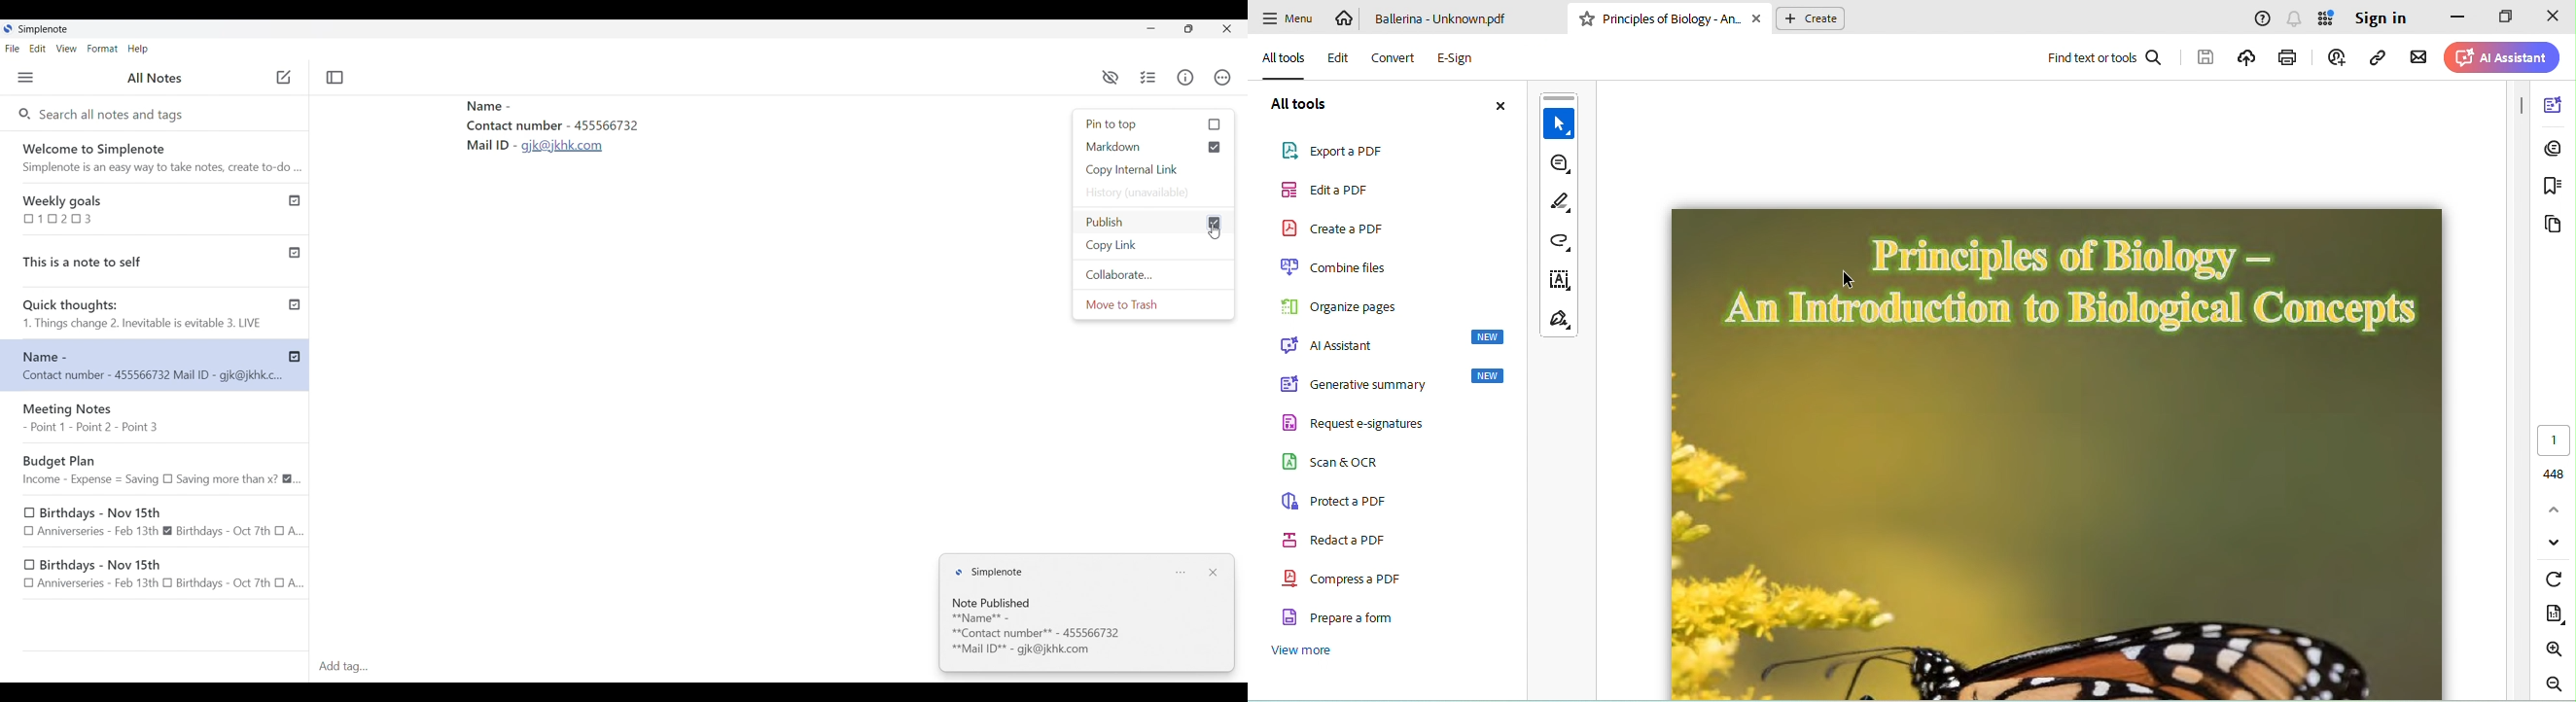  What do you see at coordinates (1155, 304) in the screenshot?
I see `Move to trash` at bounding box center [1155, 304].